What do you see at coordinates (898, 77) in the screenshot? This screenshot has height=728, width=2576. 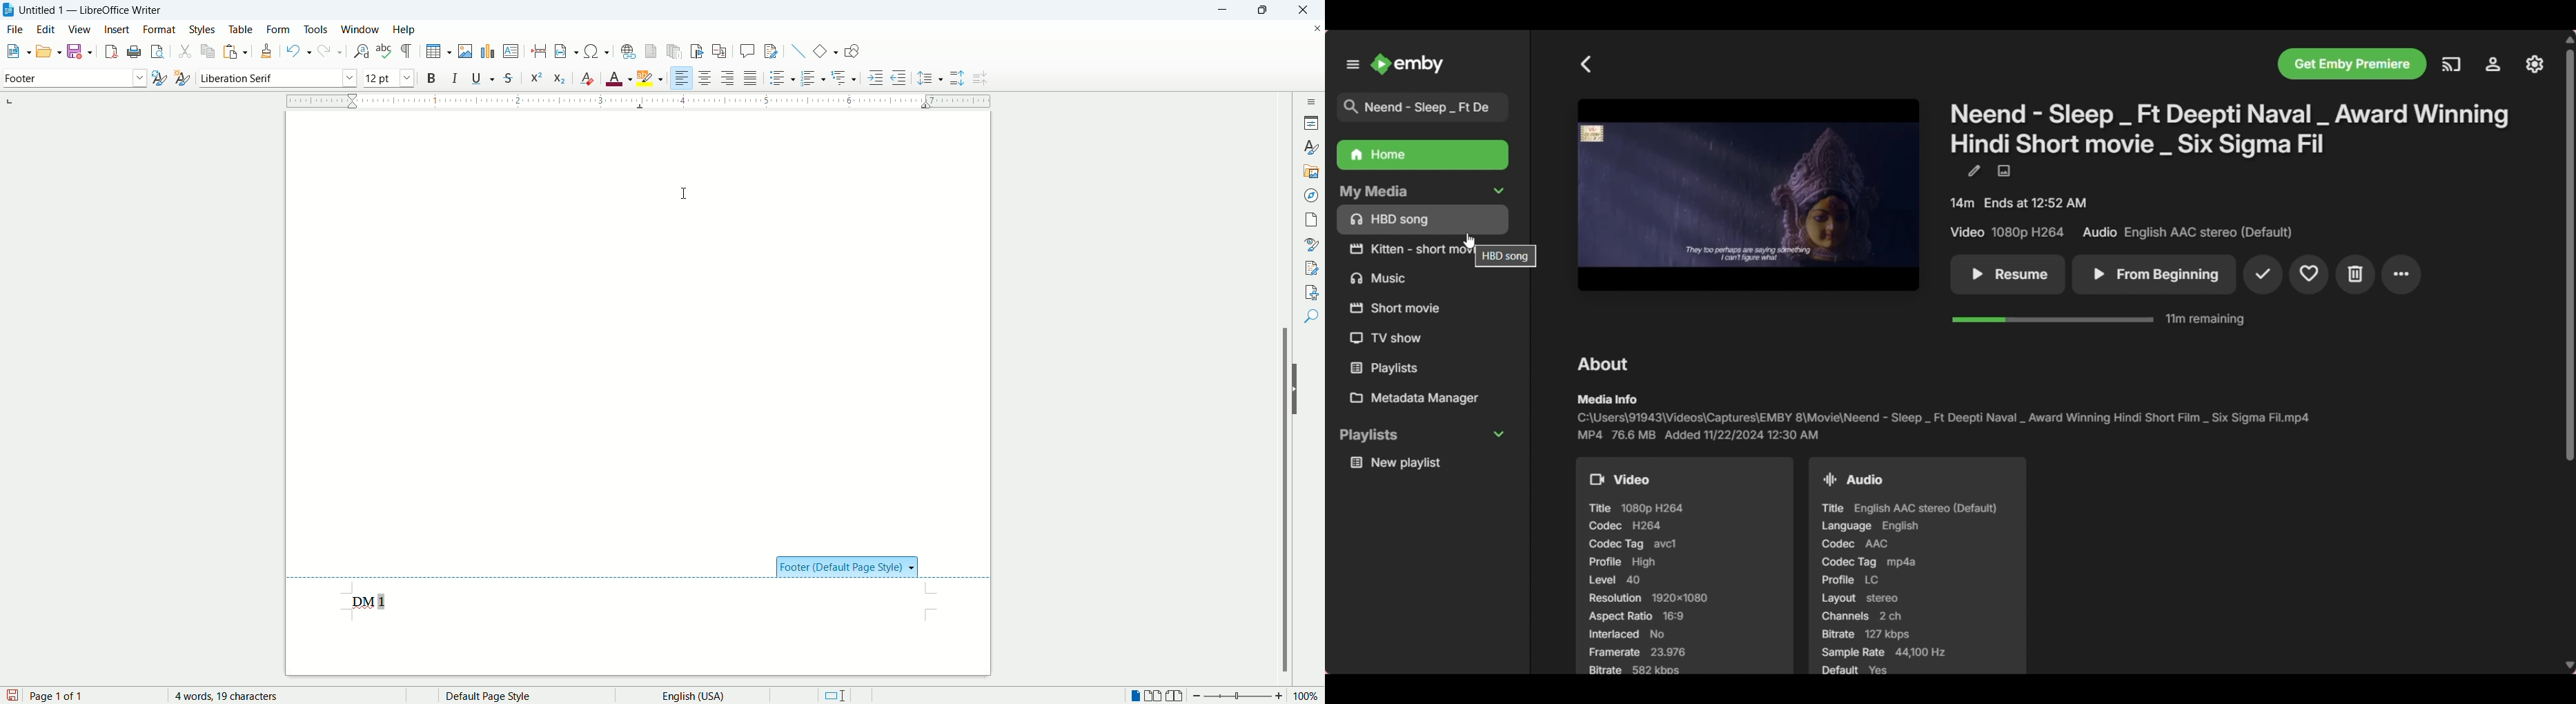 I see `decrease indent` at bounding box center [898, 77].